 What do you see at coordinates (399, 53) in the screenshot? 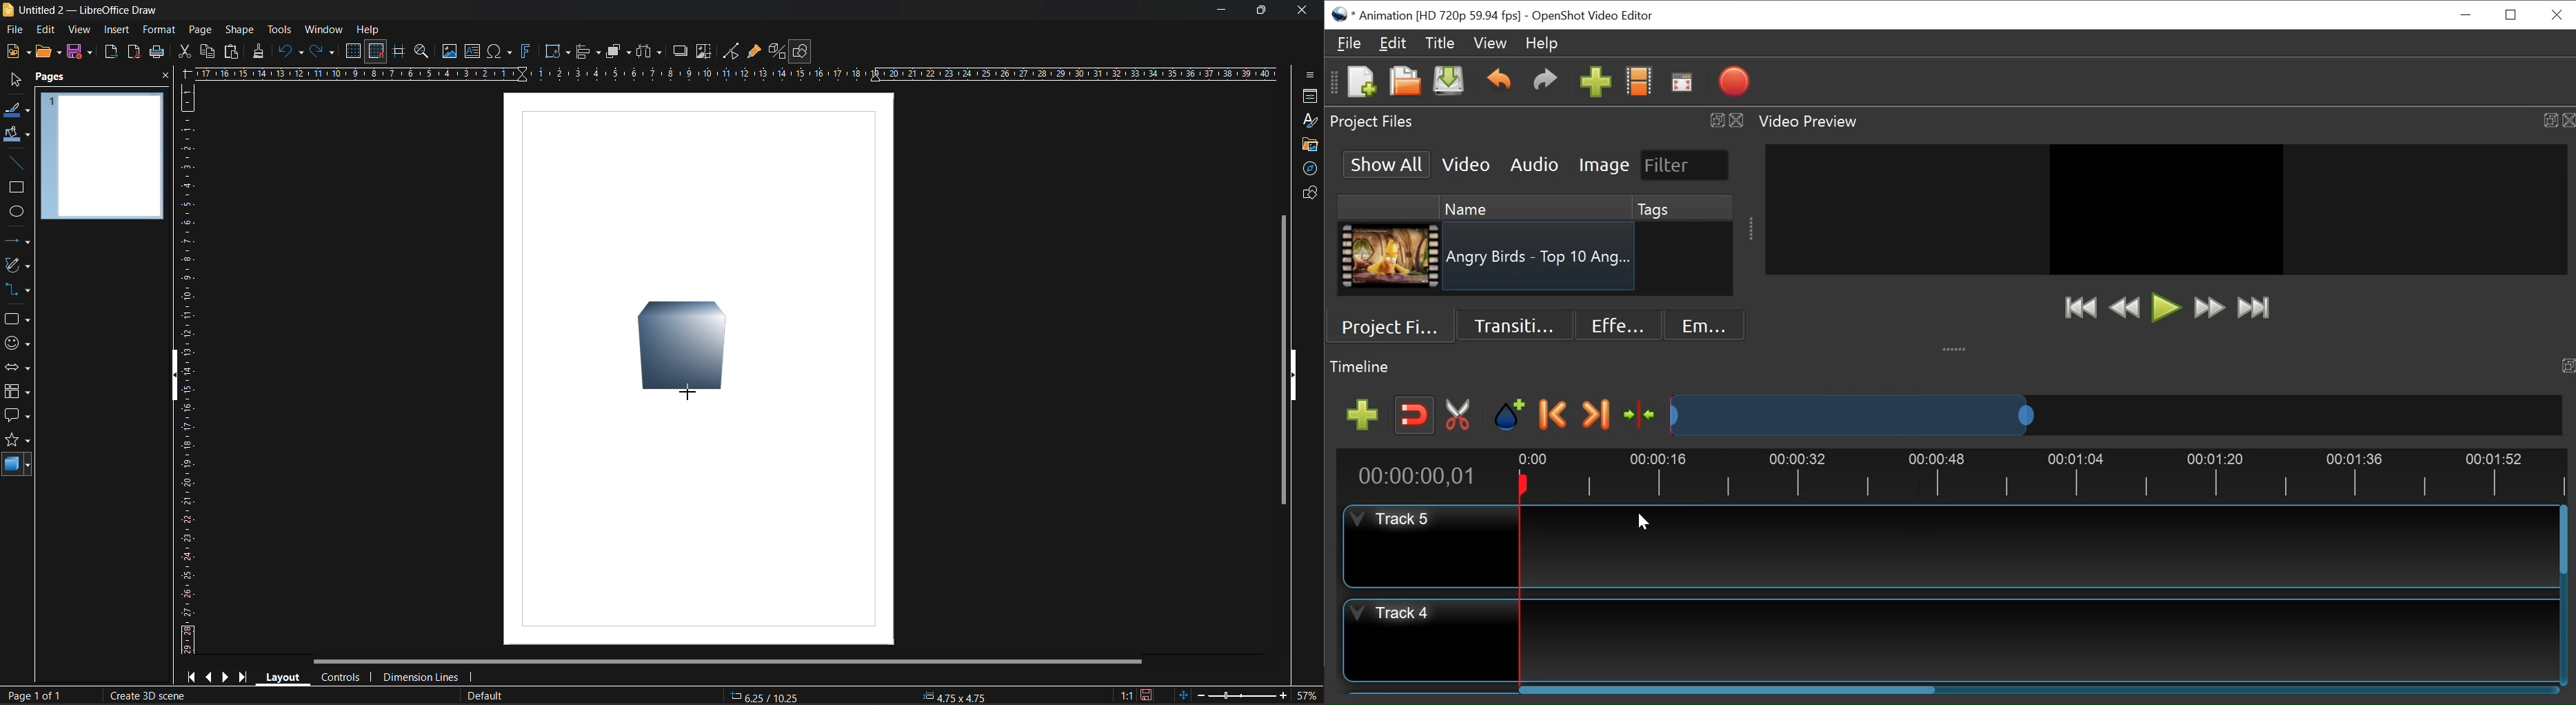
I see `helplines` at bounding box center [399, 53].